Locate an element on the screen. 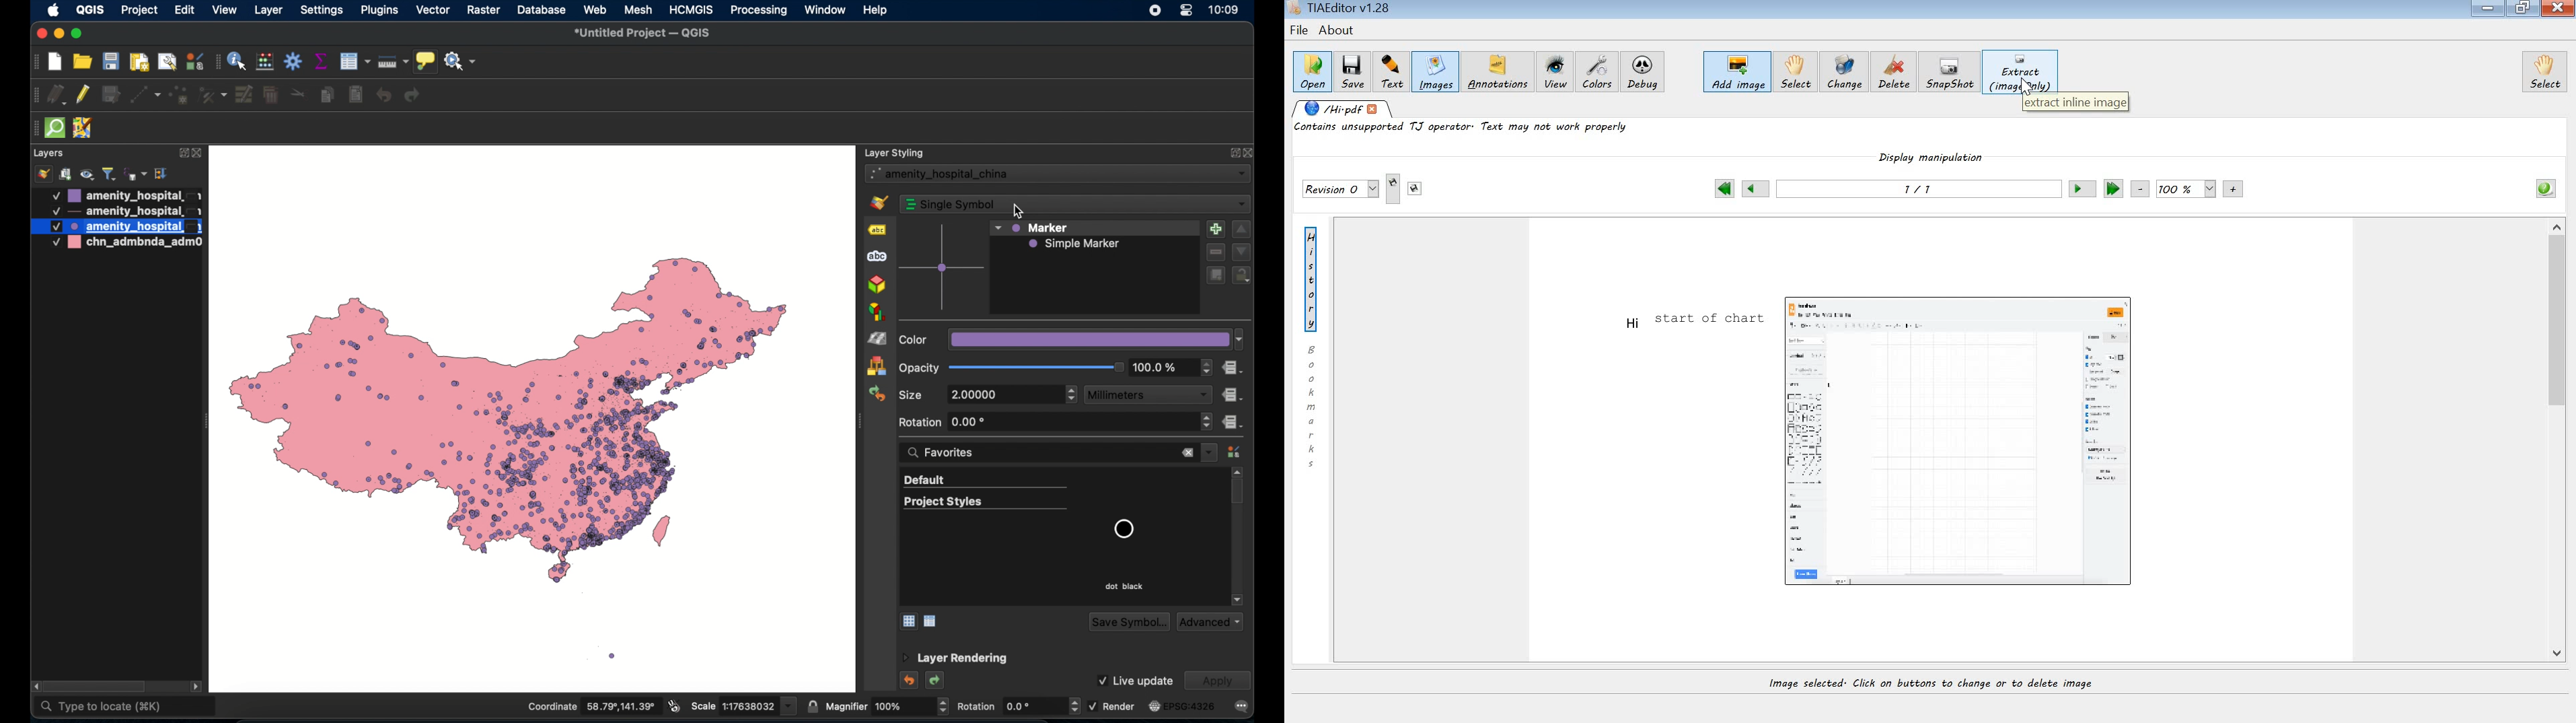  icon view is located at coordinates (907, 621).